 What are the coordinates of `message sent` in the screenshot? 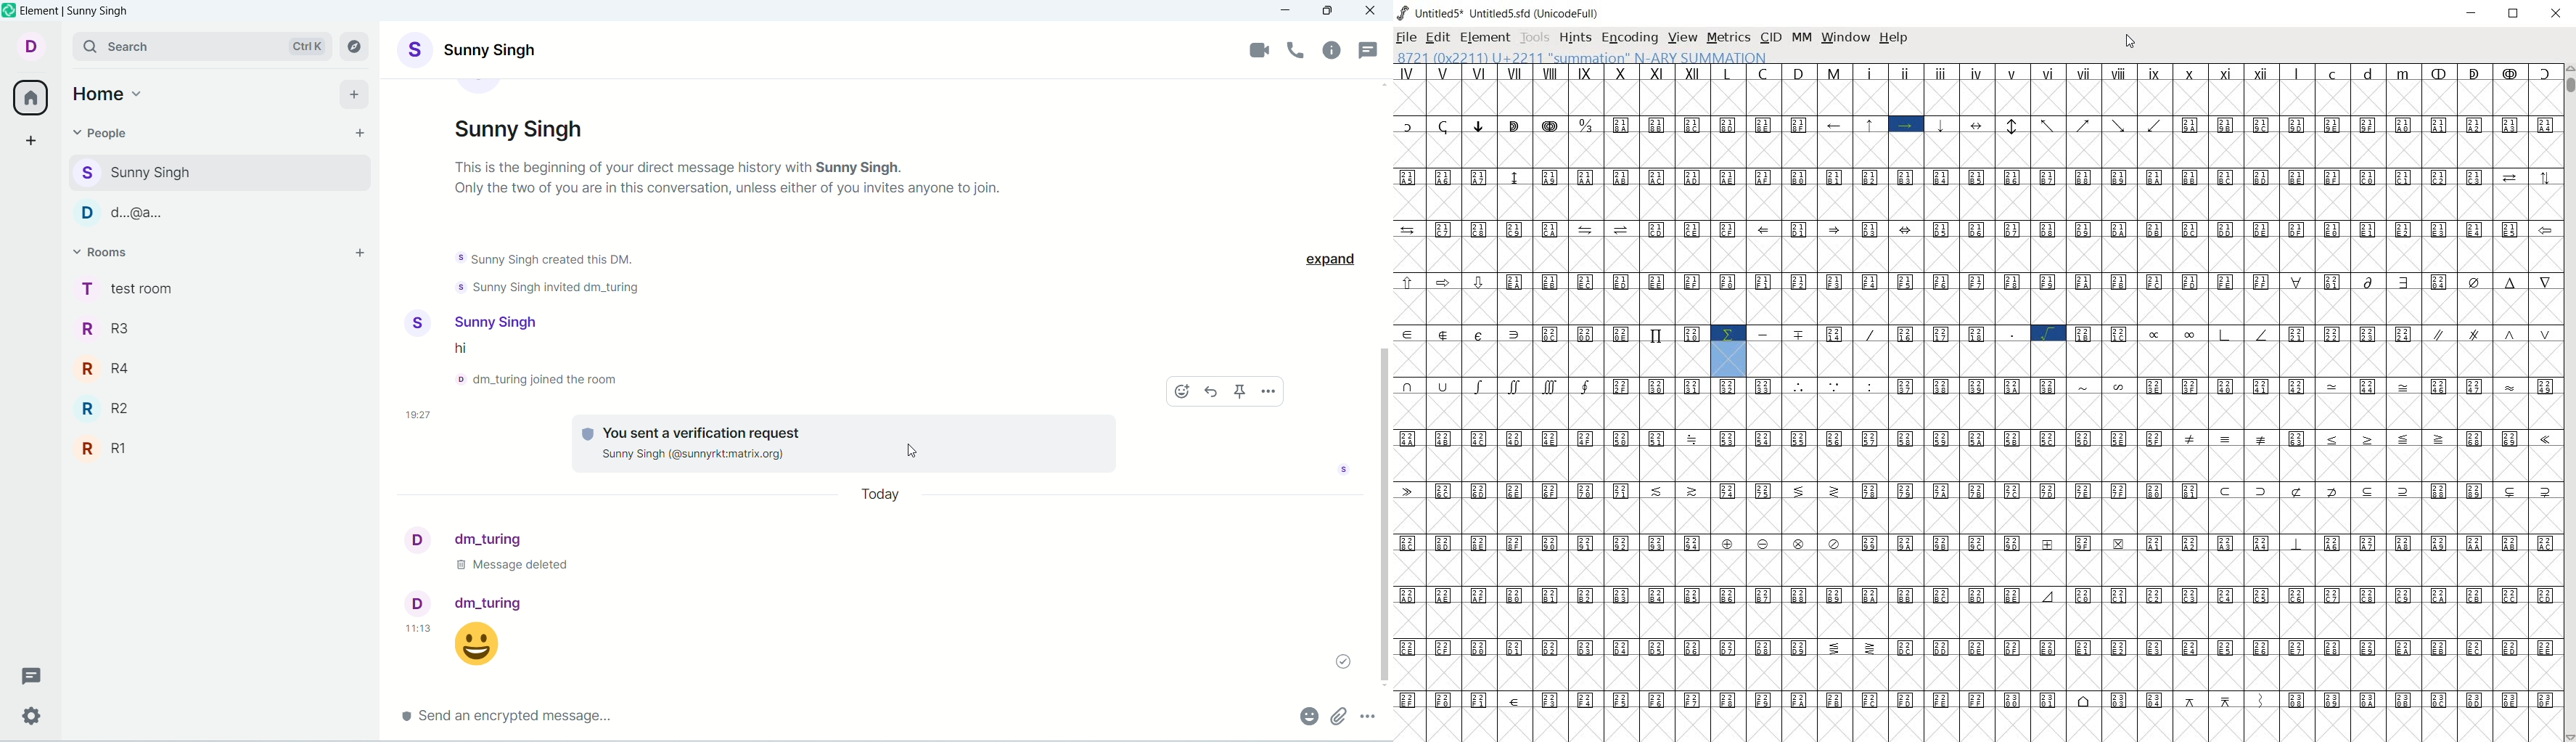 It's located at (1339, 665).